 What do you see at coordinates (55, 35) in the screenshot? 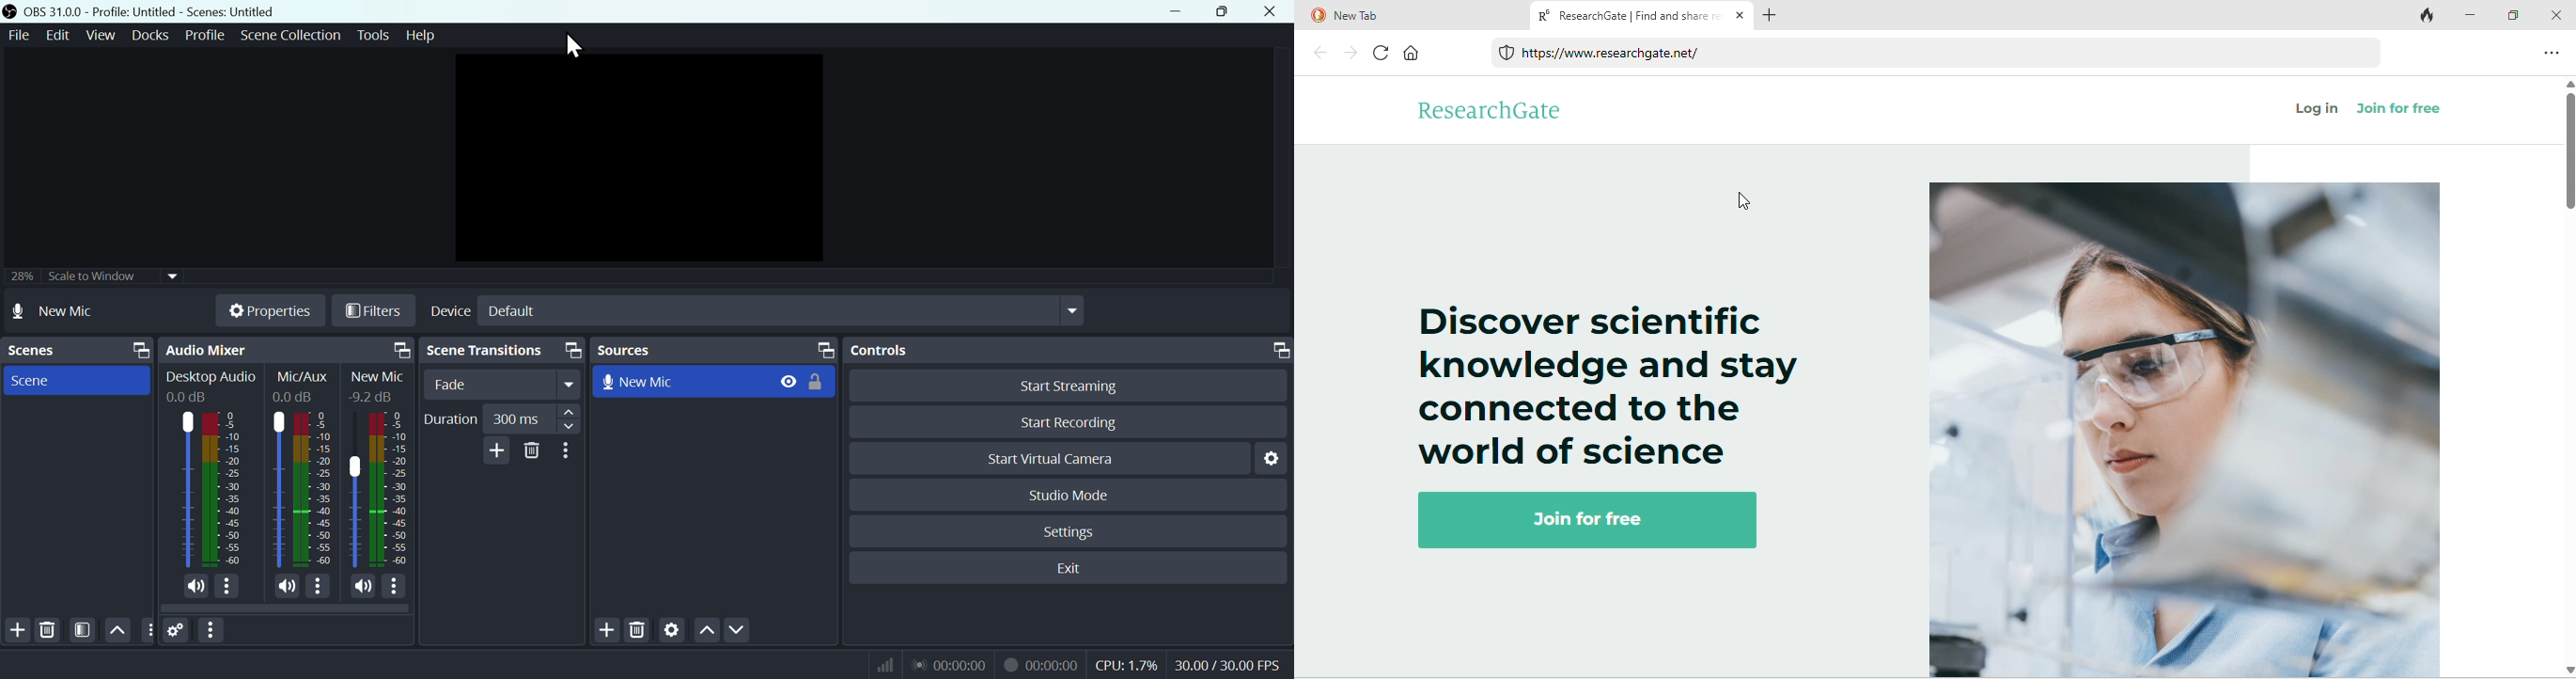
I see `Edit` at bounding box center [55, 35].